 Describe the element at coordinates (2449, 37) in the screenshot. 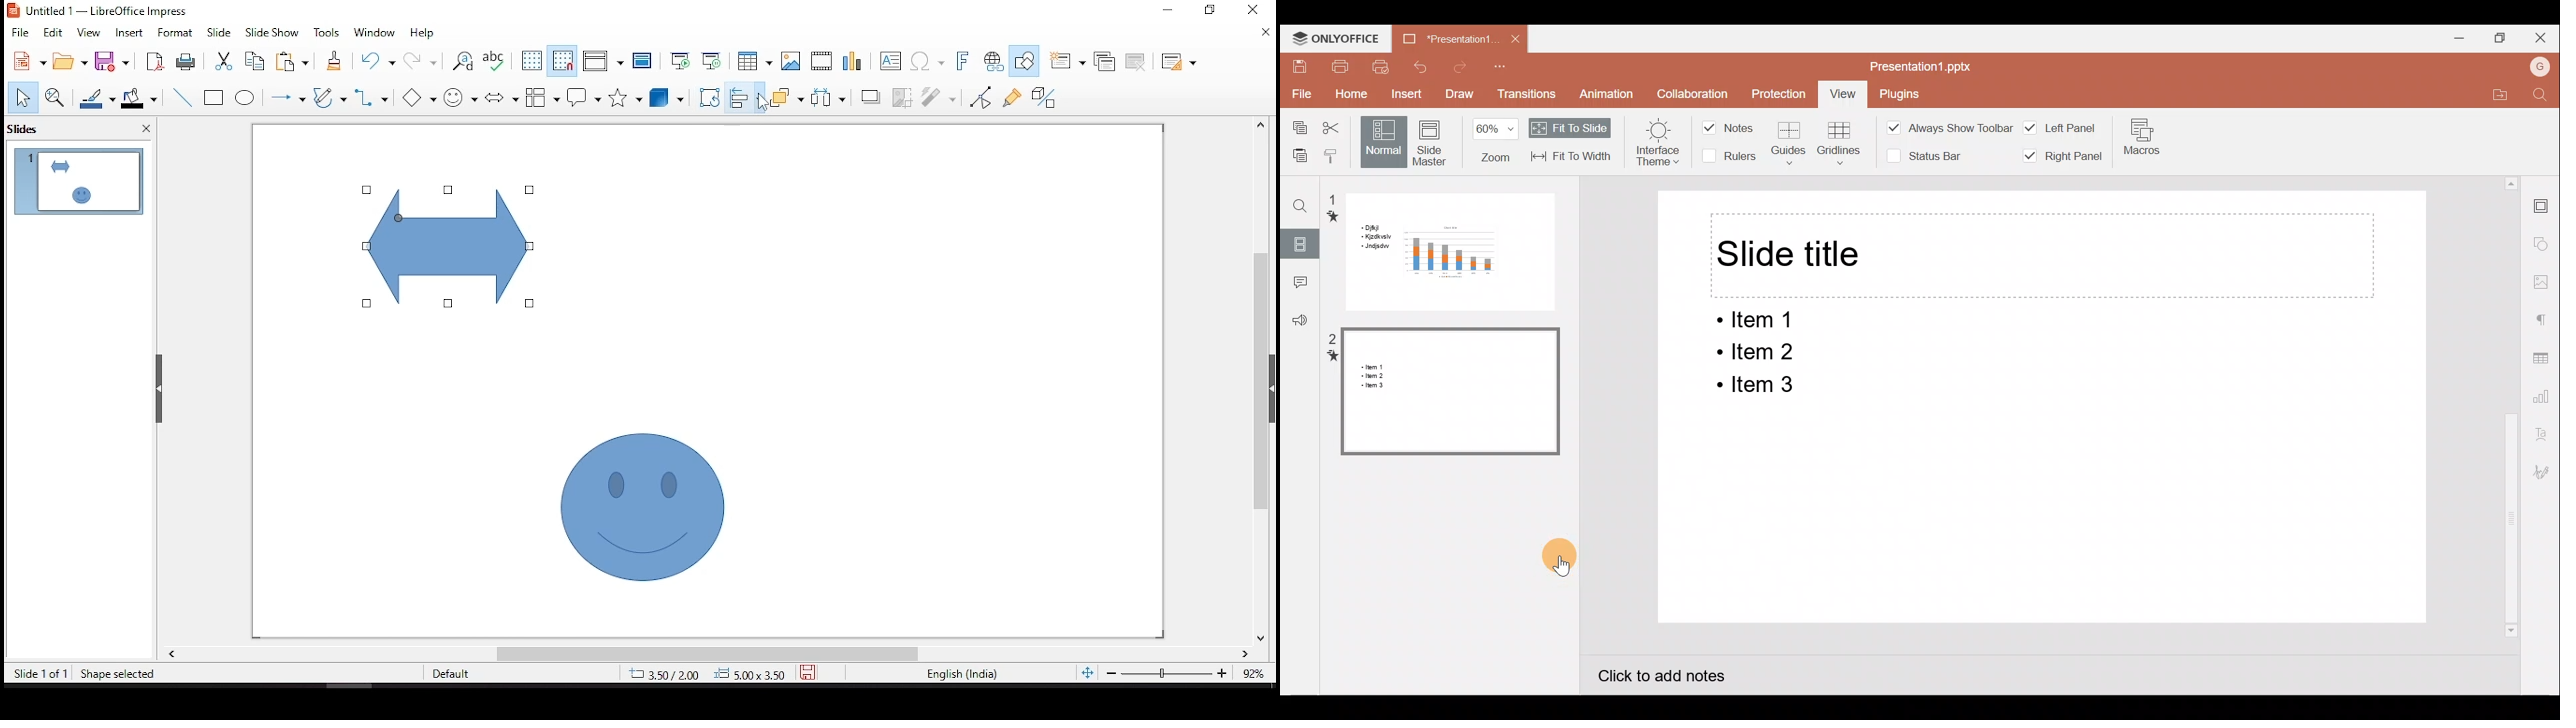

I see `Minimize` at that location.